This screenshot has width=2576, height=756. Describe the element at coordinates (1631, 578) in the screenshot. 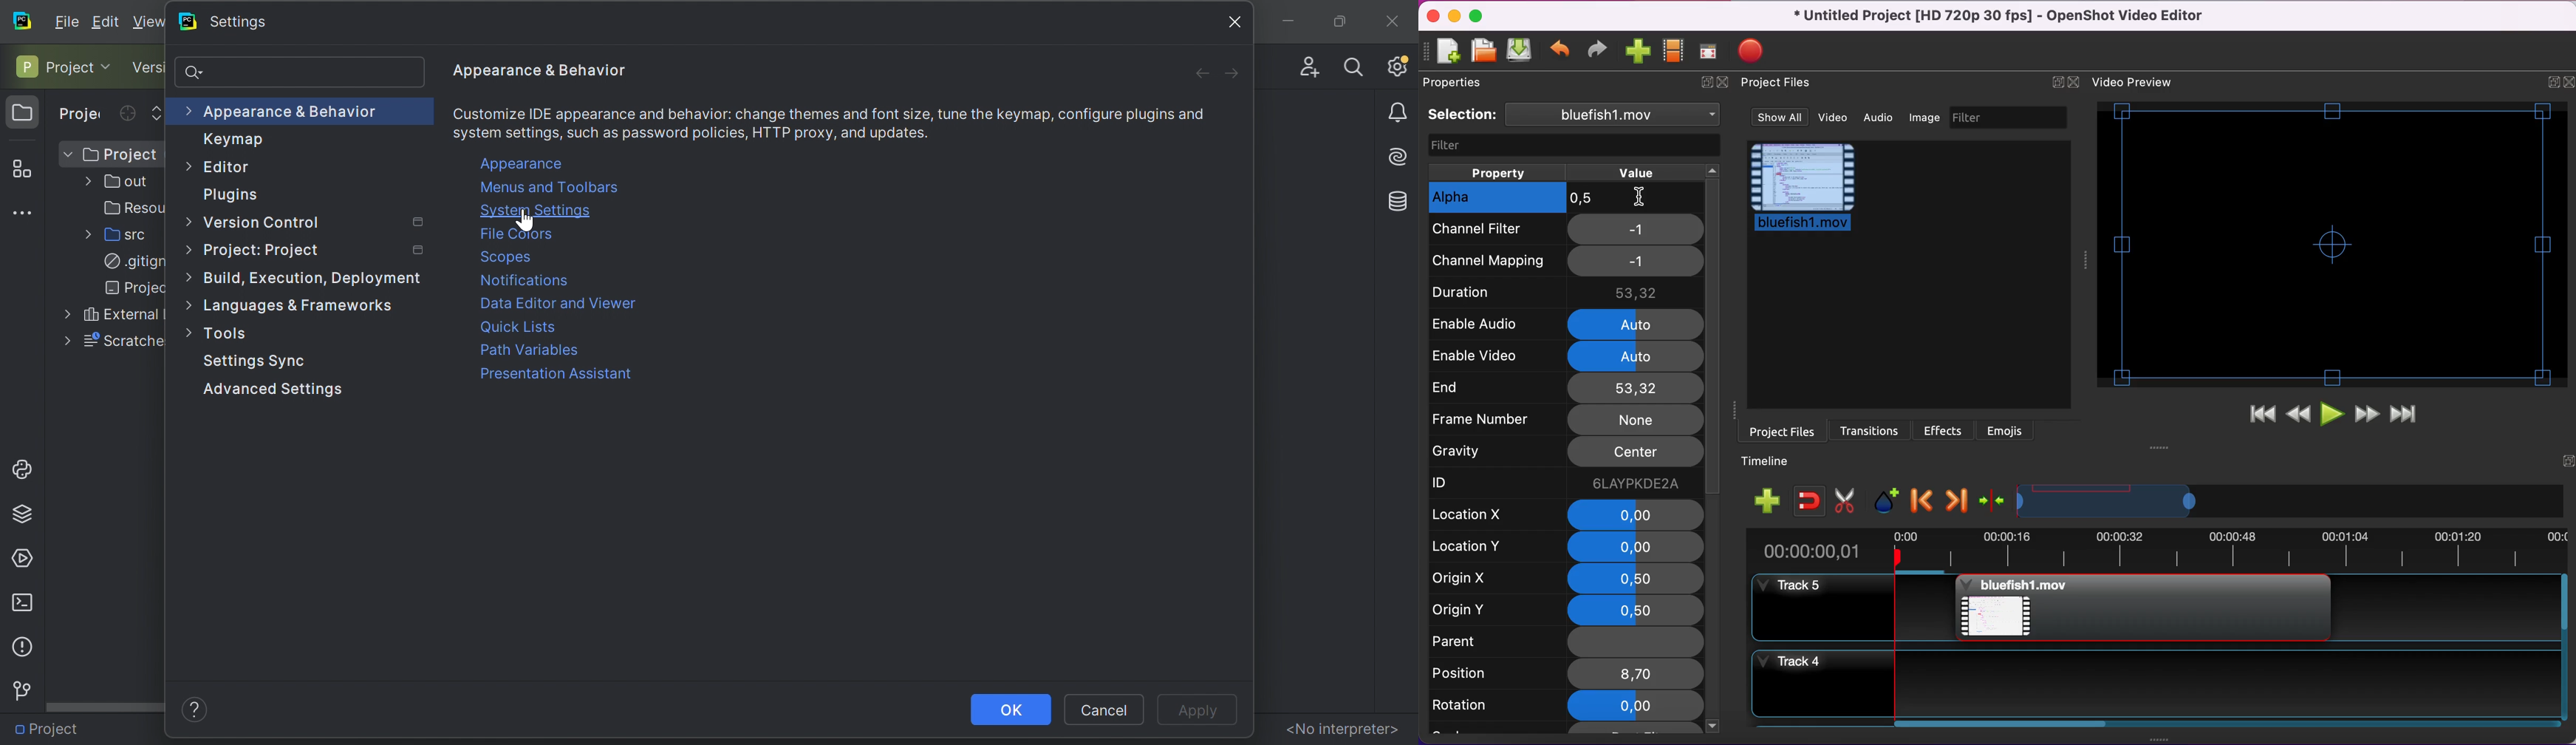

I see `0,5` at that location.